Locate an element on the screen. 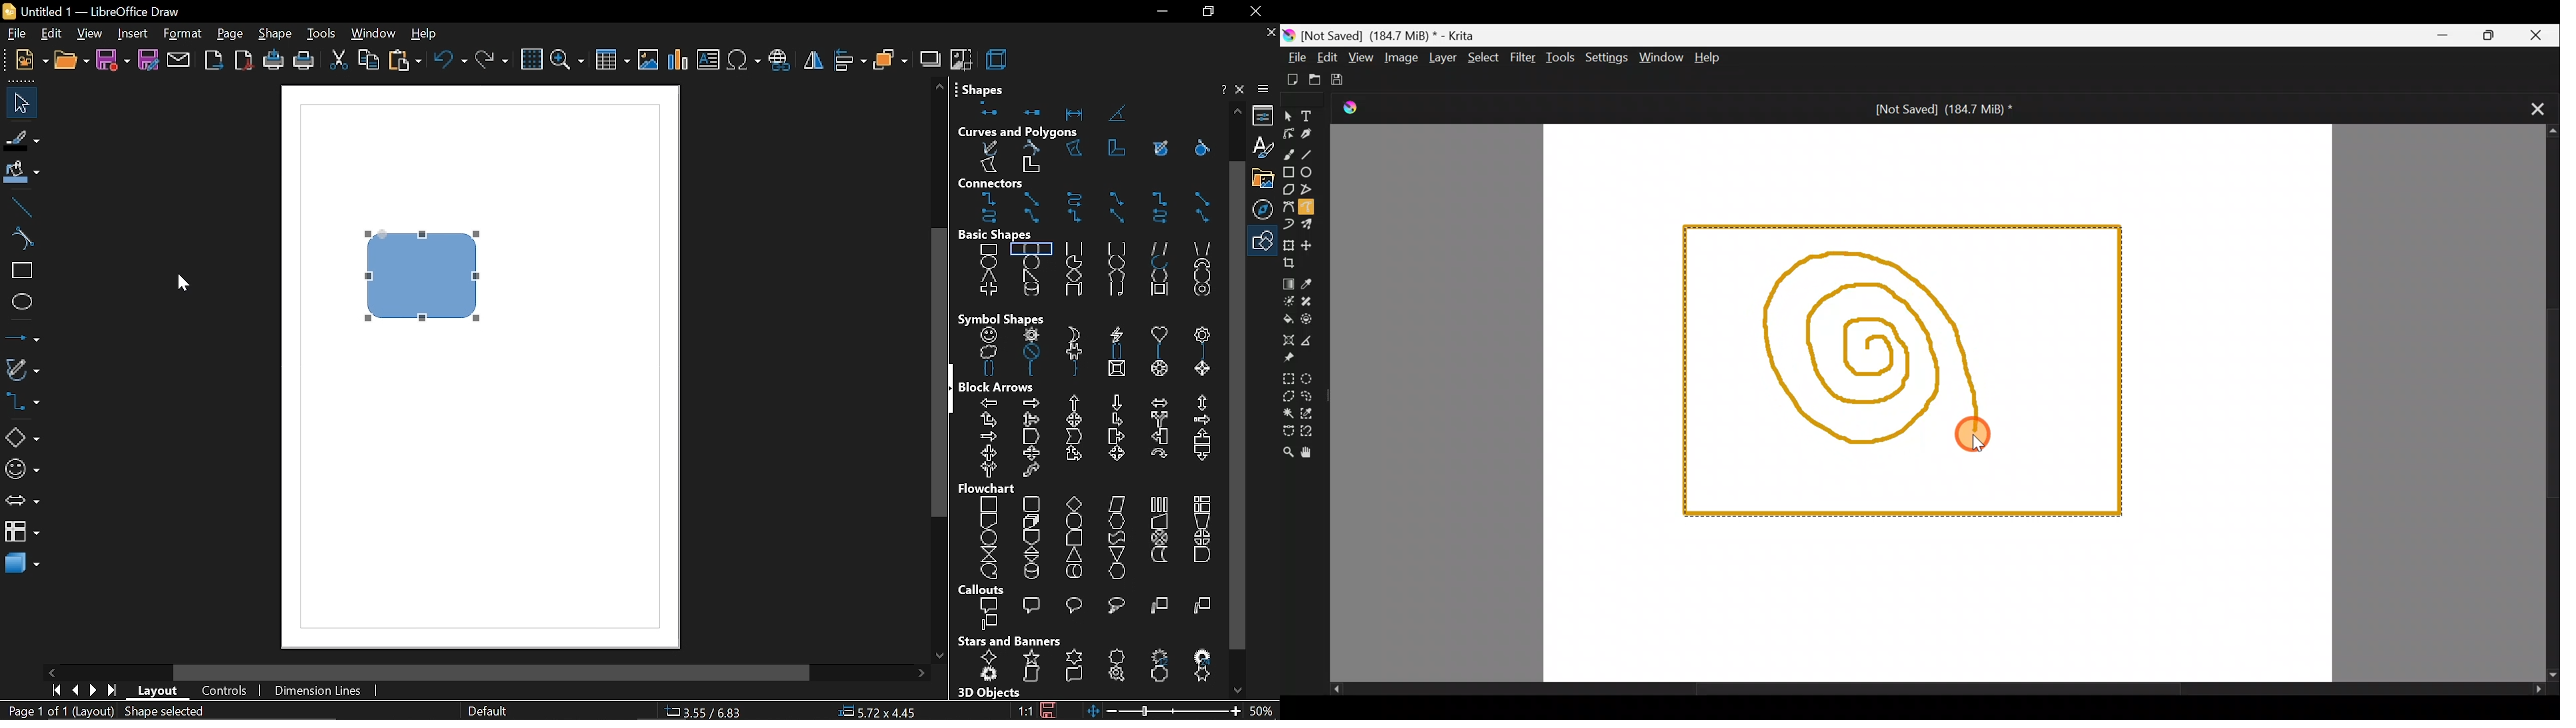  gallery is located at coordinates (1266, 179).